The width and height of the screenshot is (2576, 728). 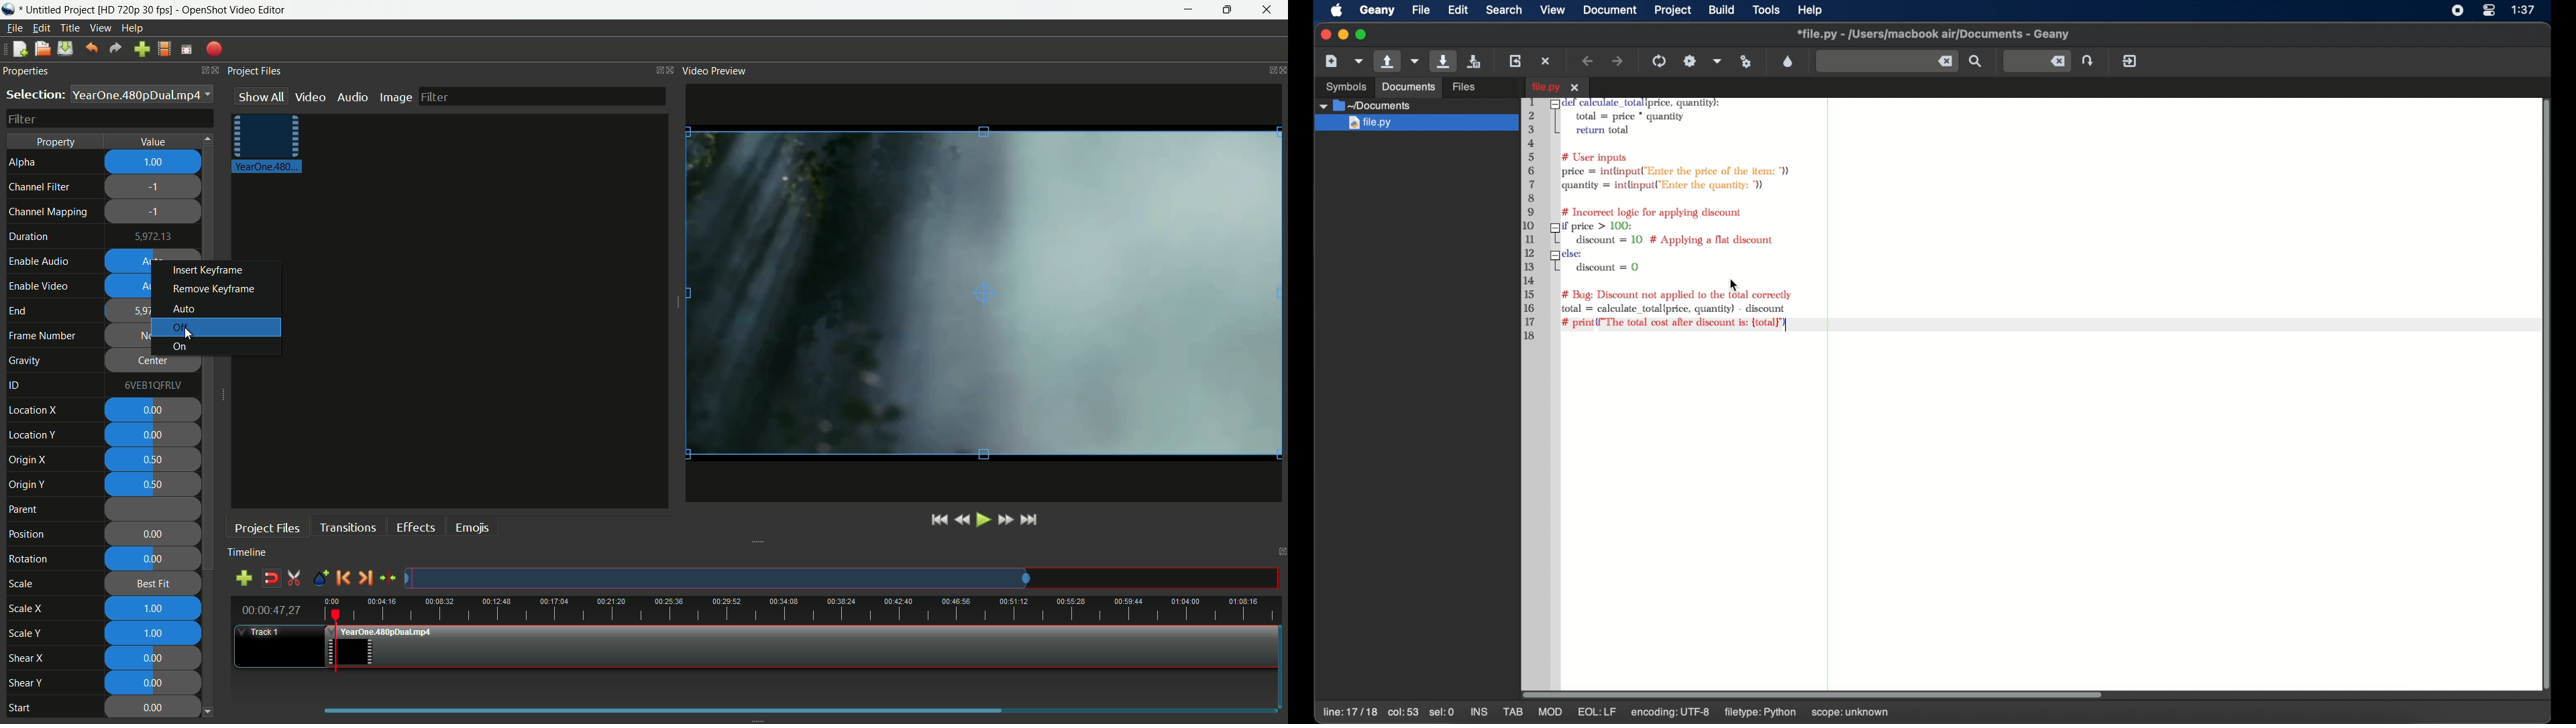 What do you see at coordinates (1747, 61) in the screenshot?
I see `run or view current file` at bounding box center [1747, 61].